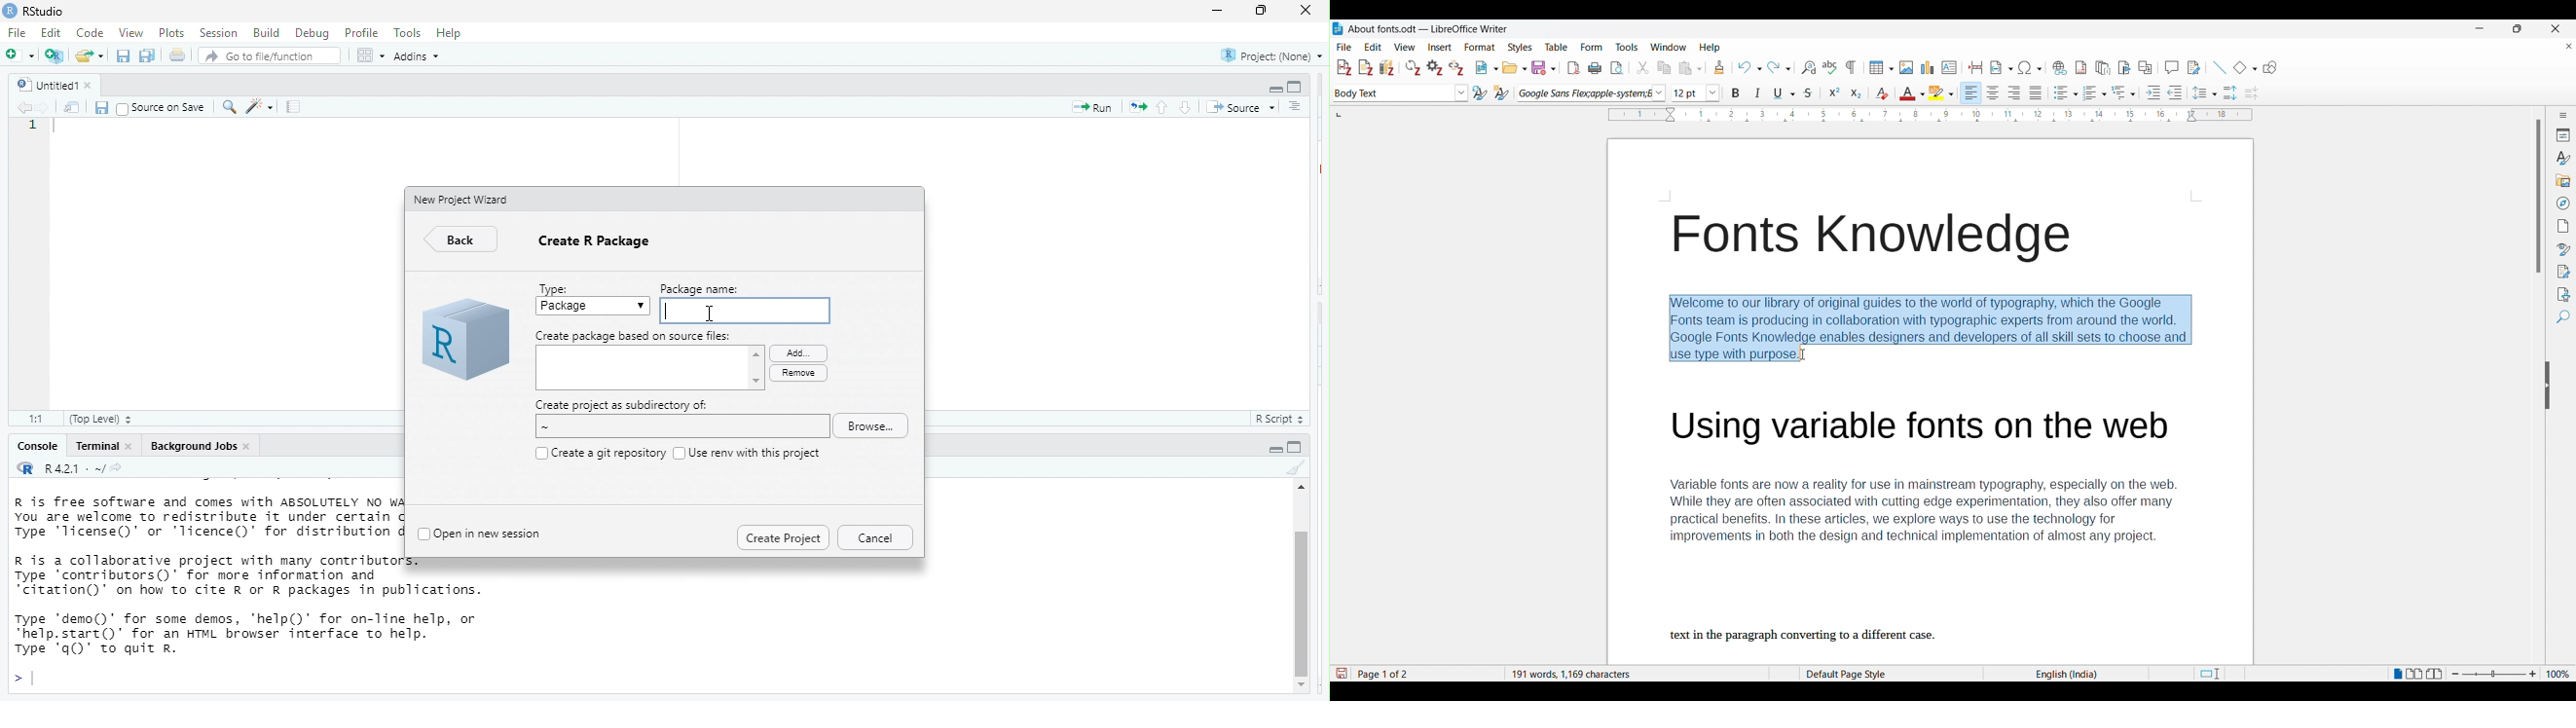 The width and height of the screenshot is (2576, 728). I want to click on minimize, so click(1217, 11).